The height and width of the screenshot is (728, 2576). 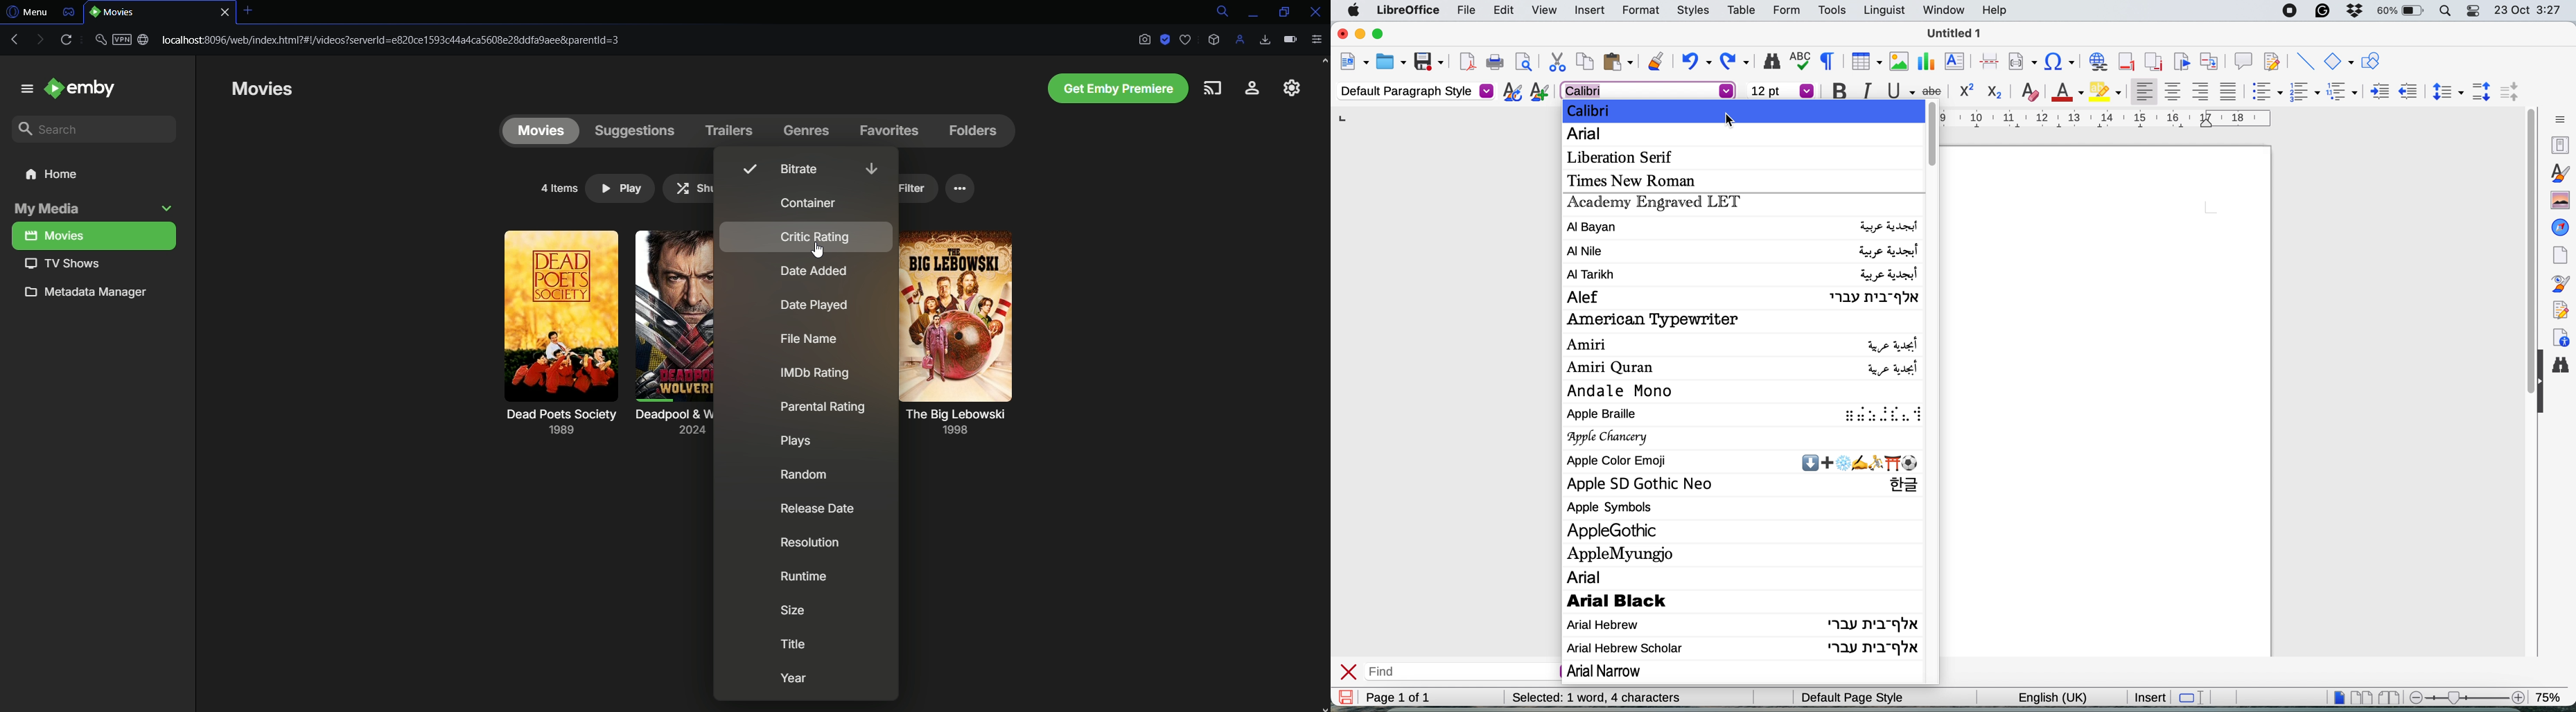 I want to click on sub script, so click(x=1996, y=91).